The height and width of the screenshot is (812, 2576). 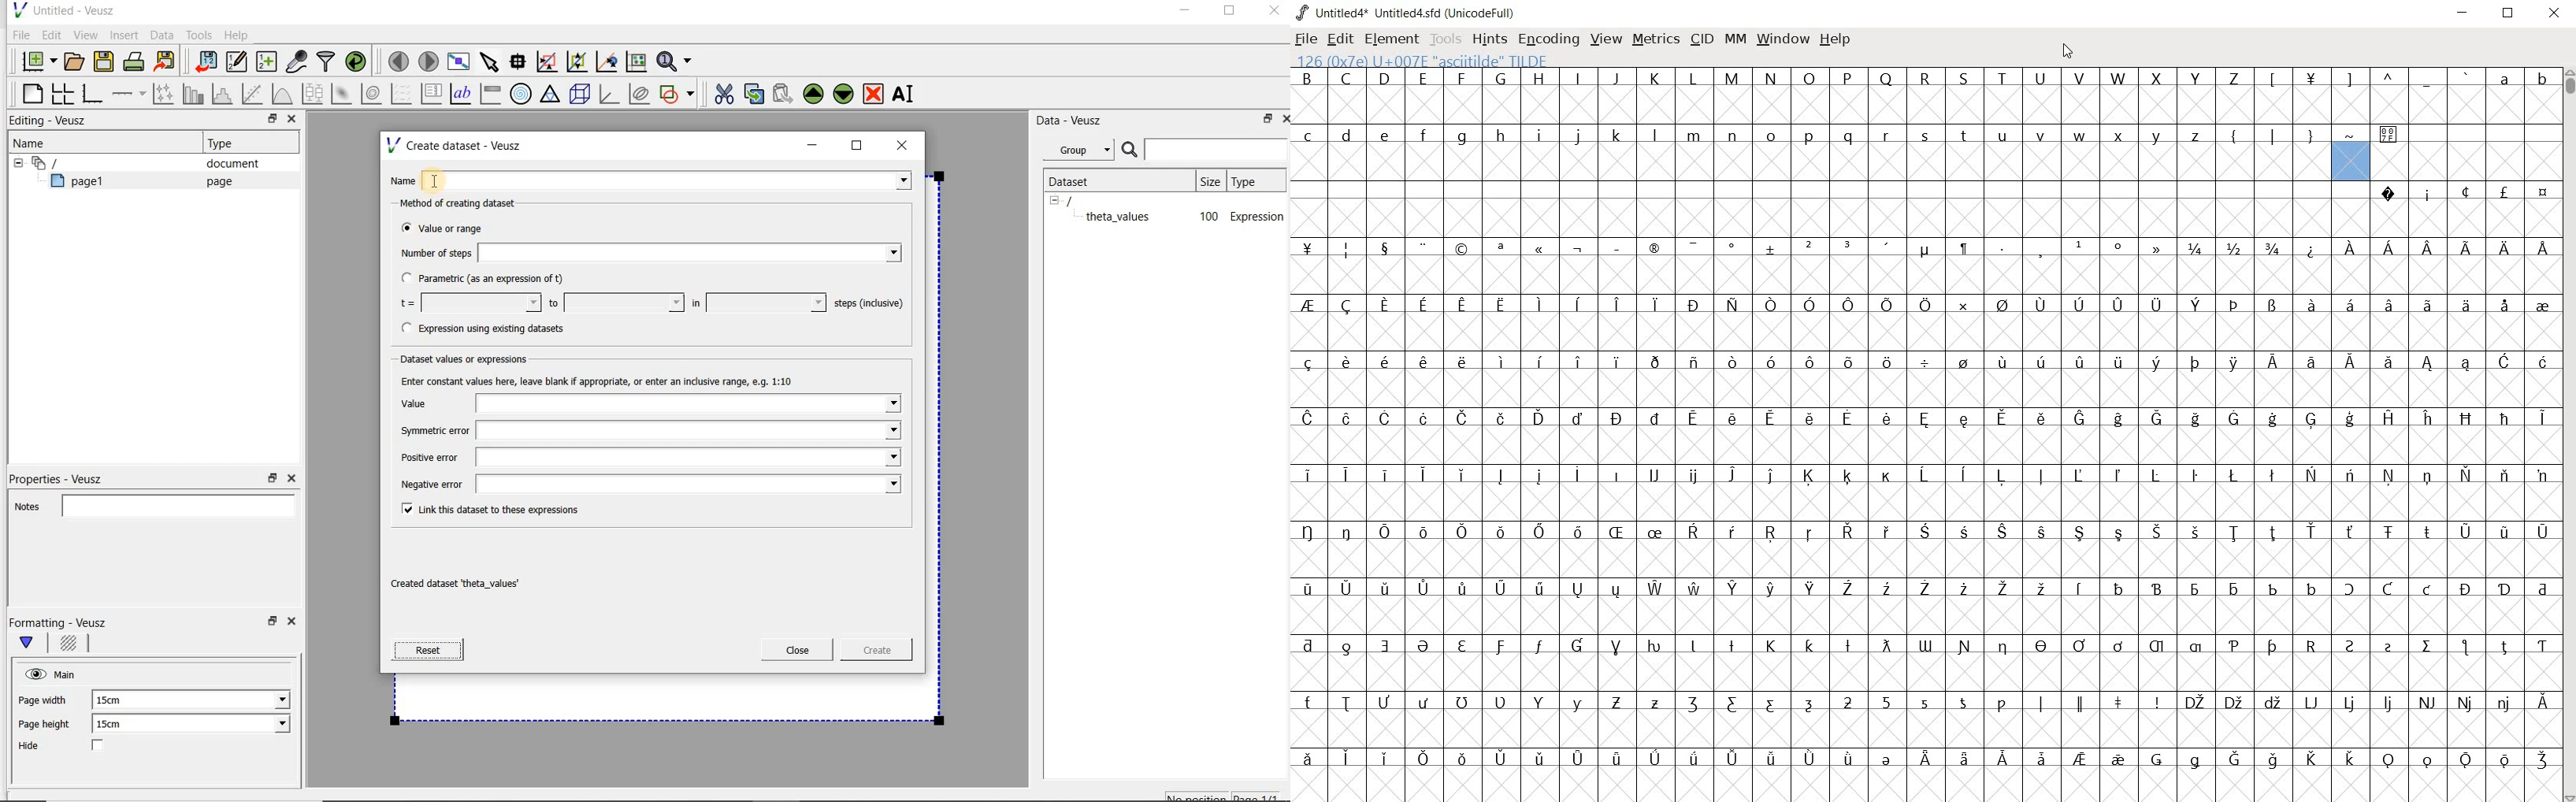 What do you see at coordinates (290, 121) in the screenshot?
I see `Close` at bounding box center [290, 121].